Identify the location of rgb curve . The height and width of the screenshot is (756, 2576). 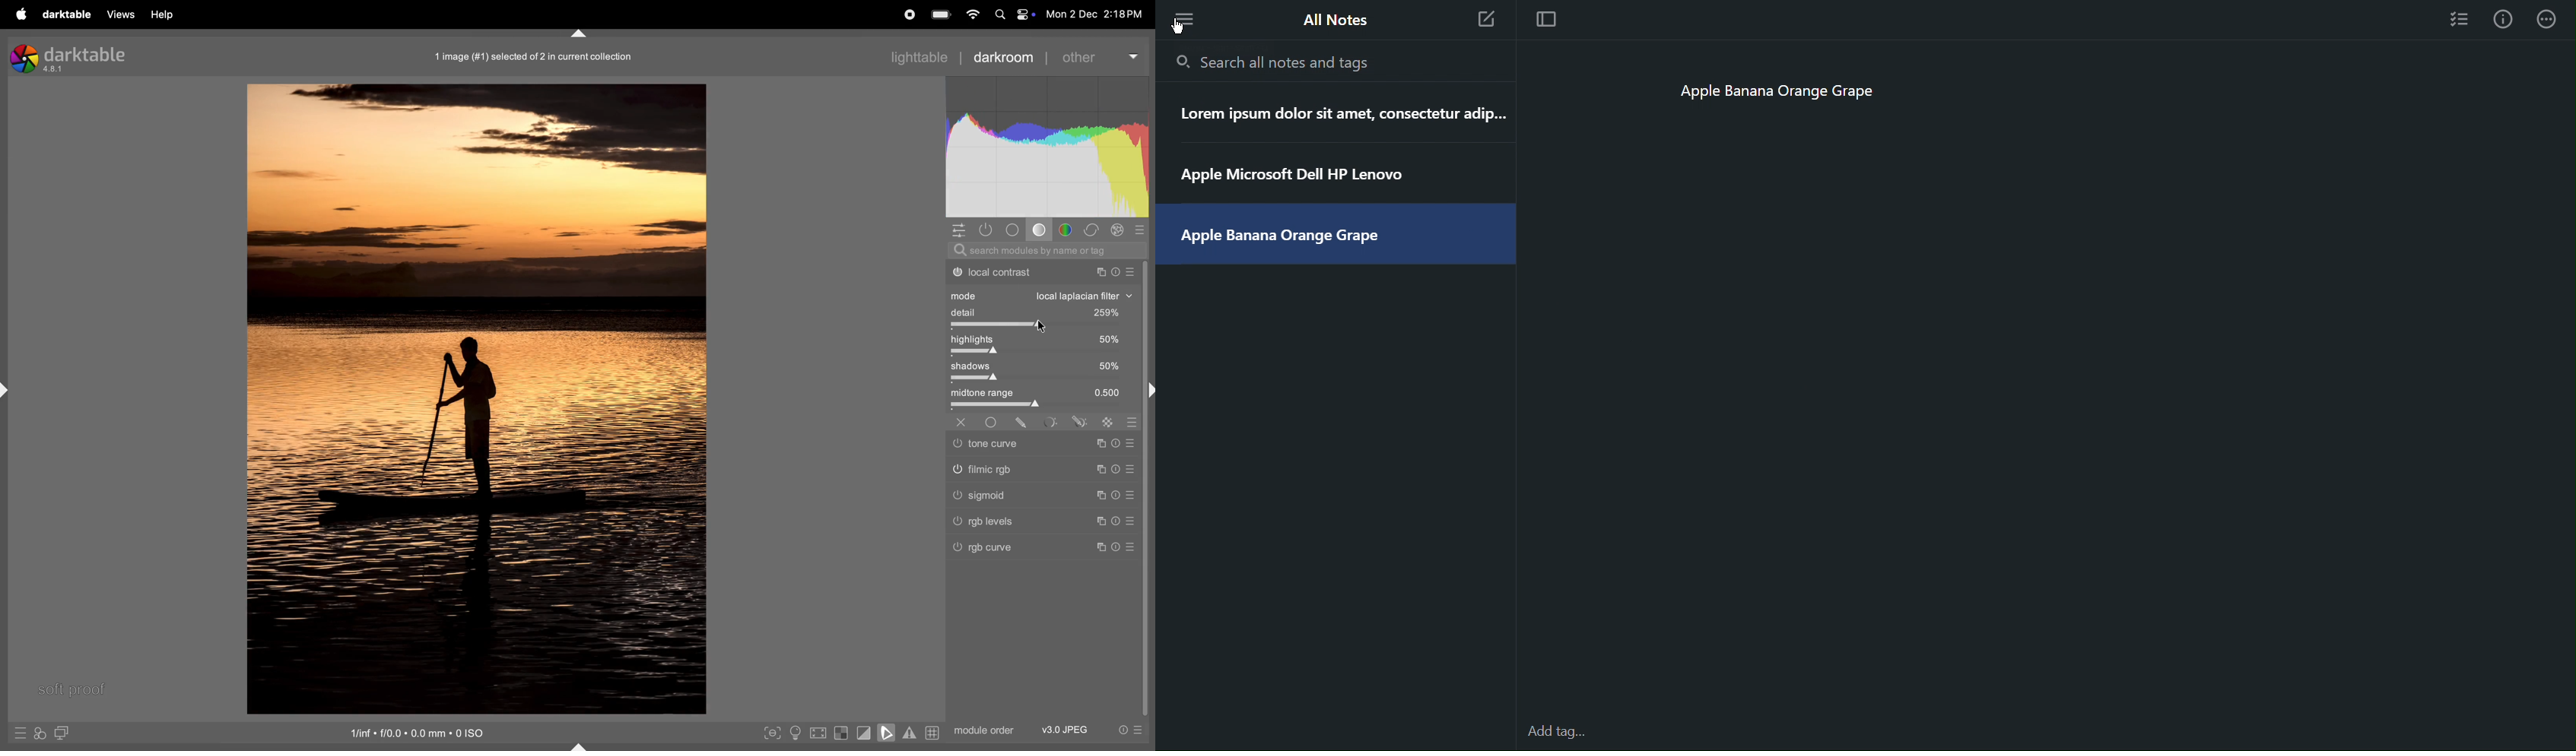
(991, 550).